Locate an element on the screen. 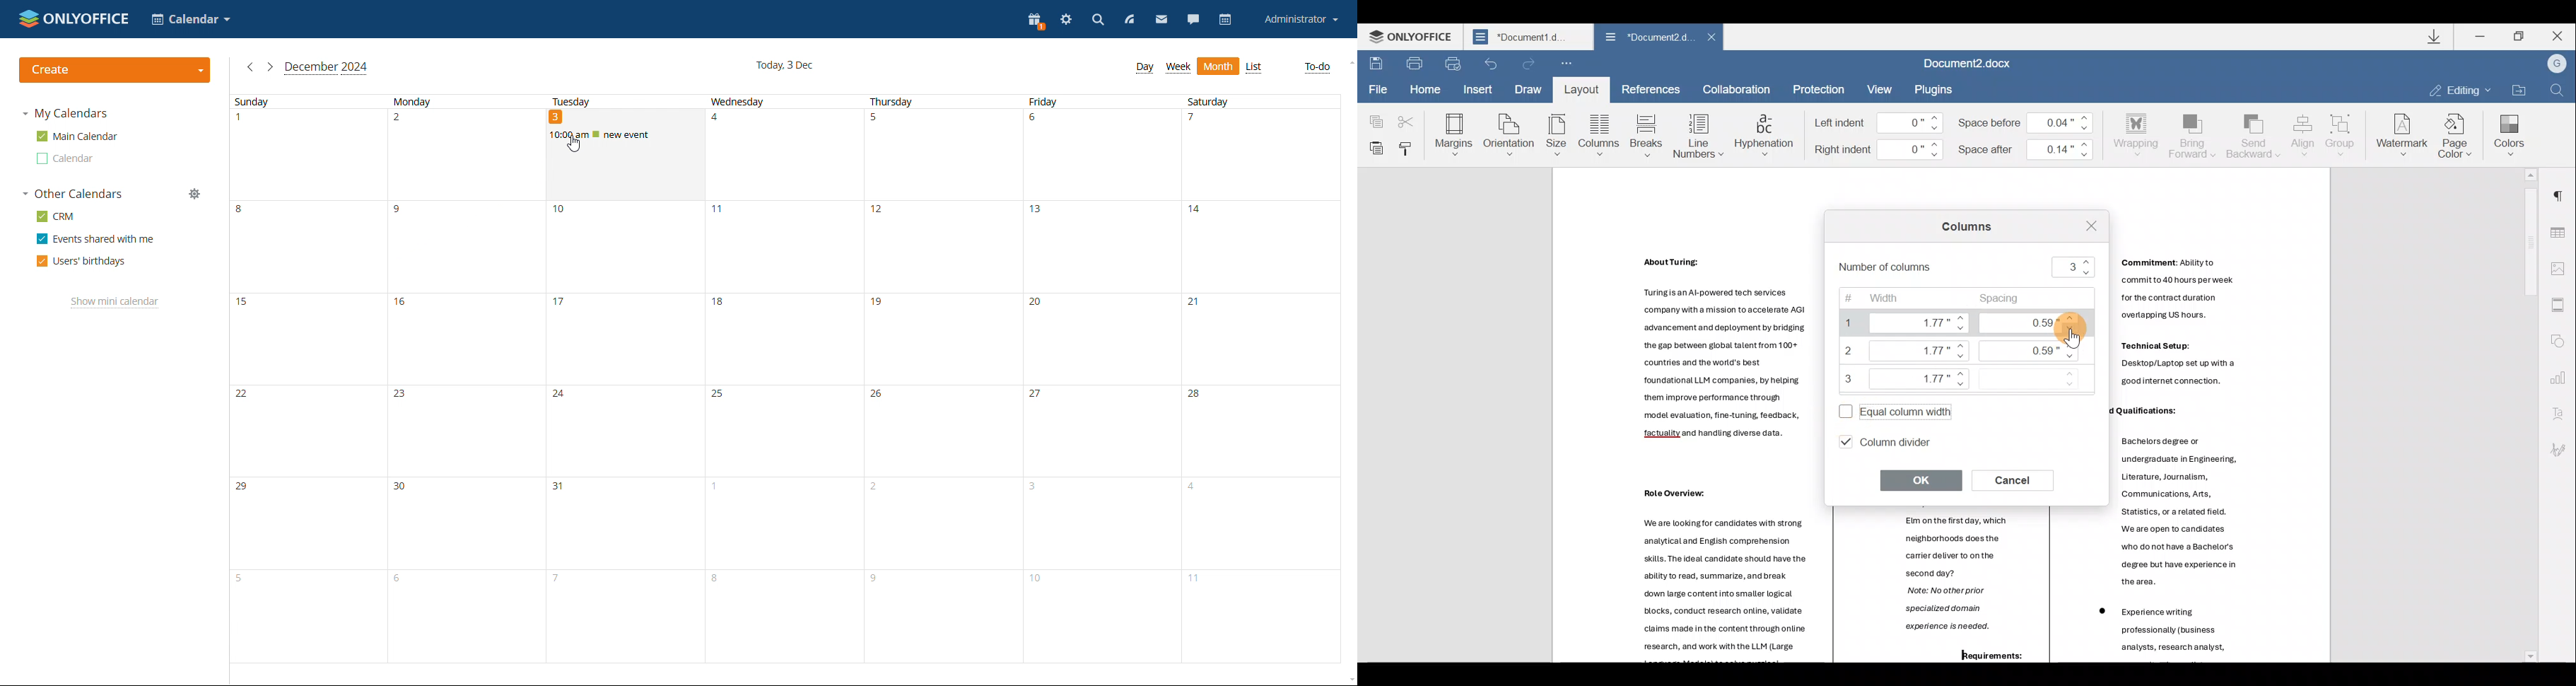 This screenshot has width=2576, height=700. Margins is located at coordinates (1453, 133).